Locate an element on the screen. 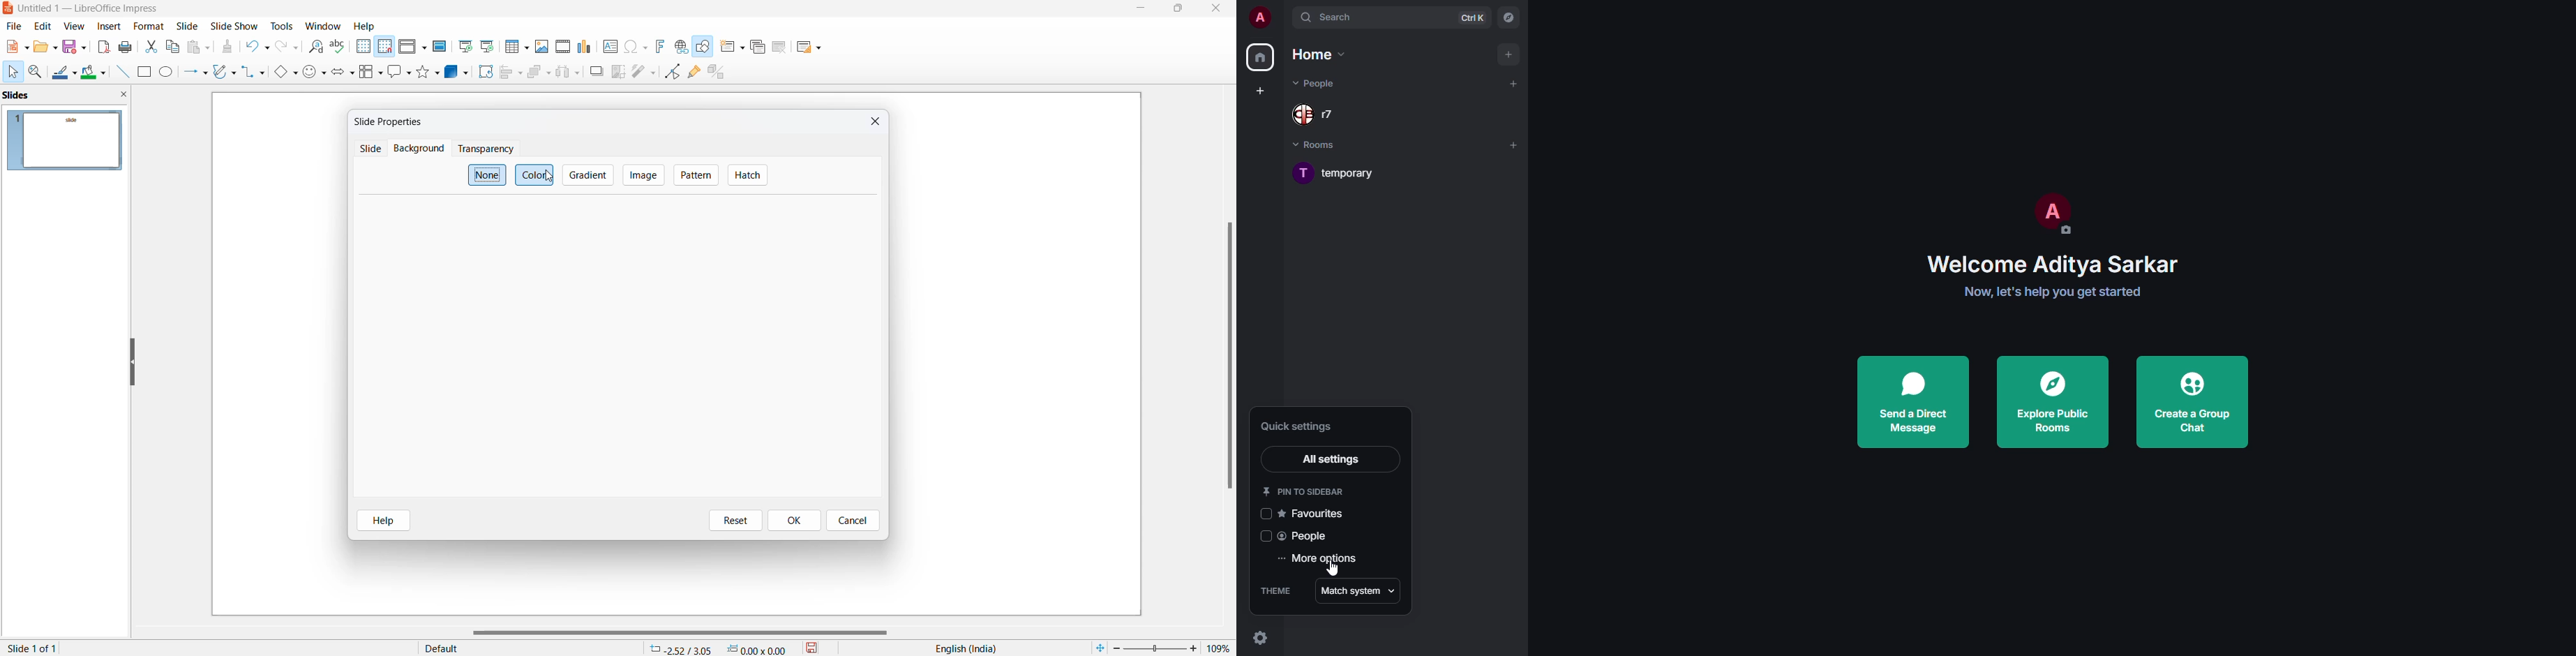  new slide is located at coordinates (733, 50).